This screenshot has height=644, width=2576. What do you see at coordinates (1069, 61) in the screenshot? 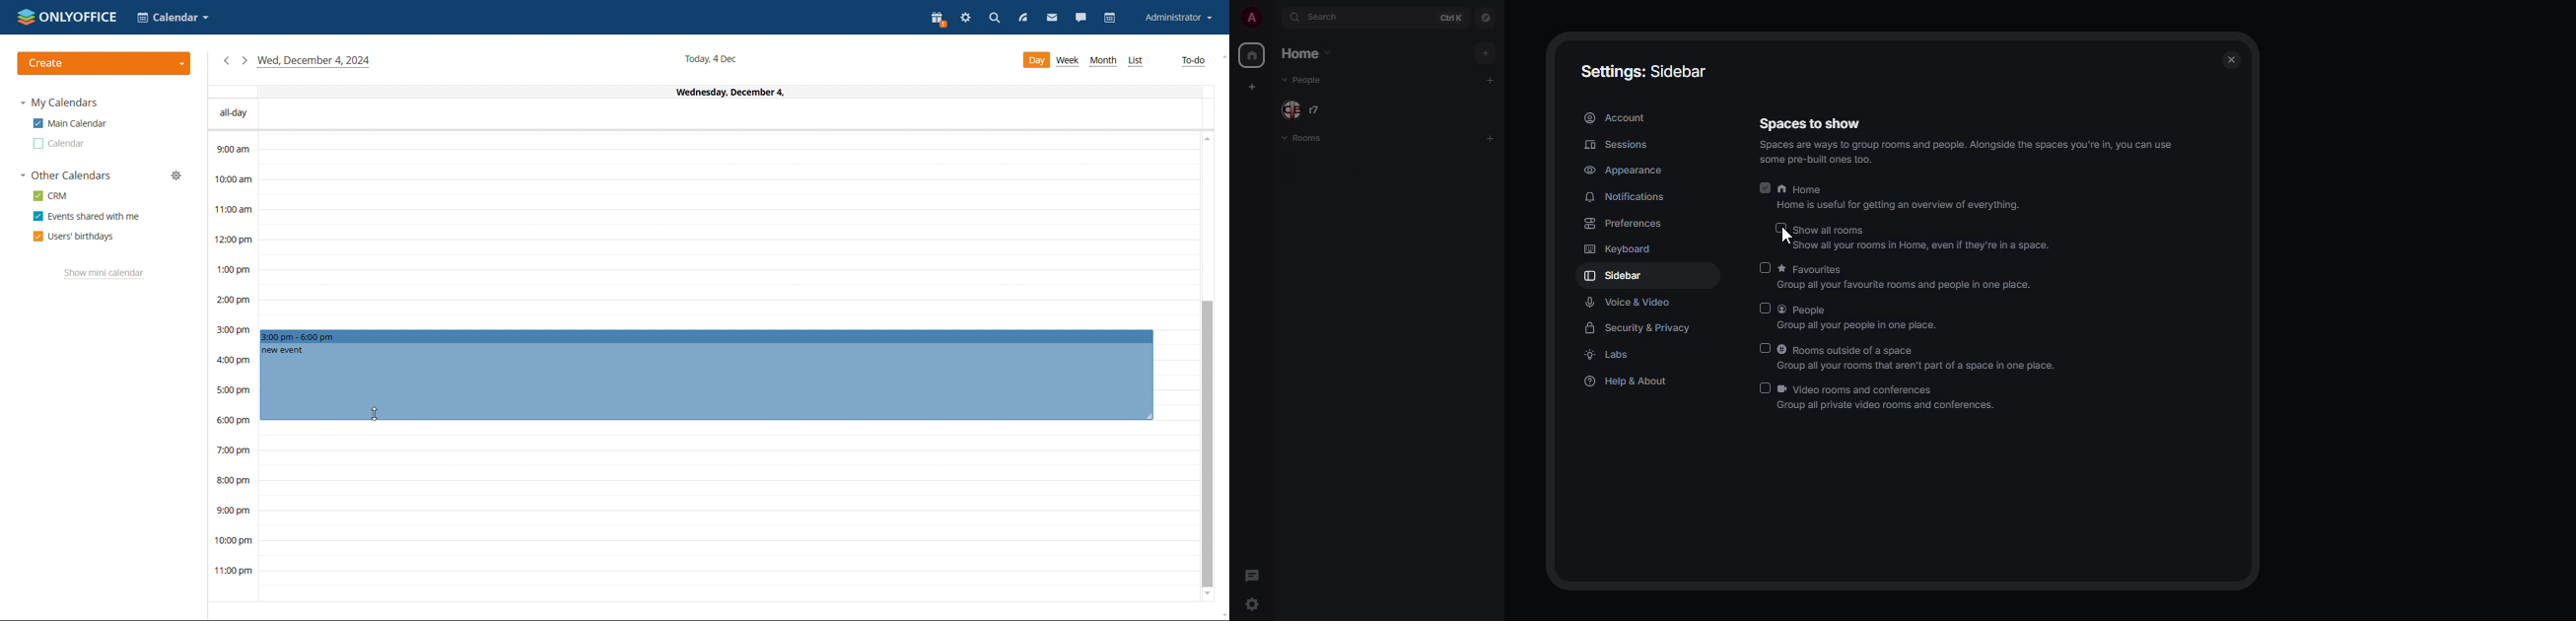
I see `week view` at bounding box center [1069, 61].